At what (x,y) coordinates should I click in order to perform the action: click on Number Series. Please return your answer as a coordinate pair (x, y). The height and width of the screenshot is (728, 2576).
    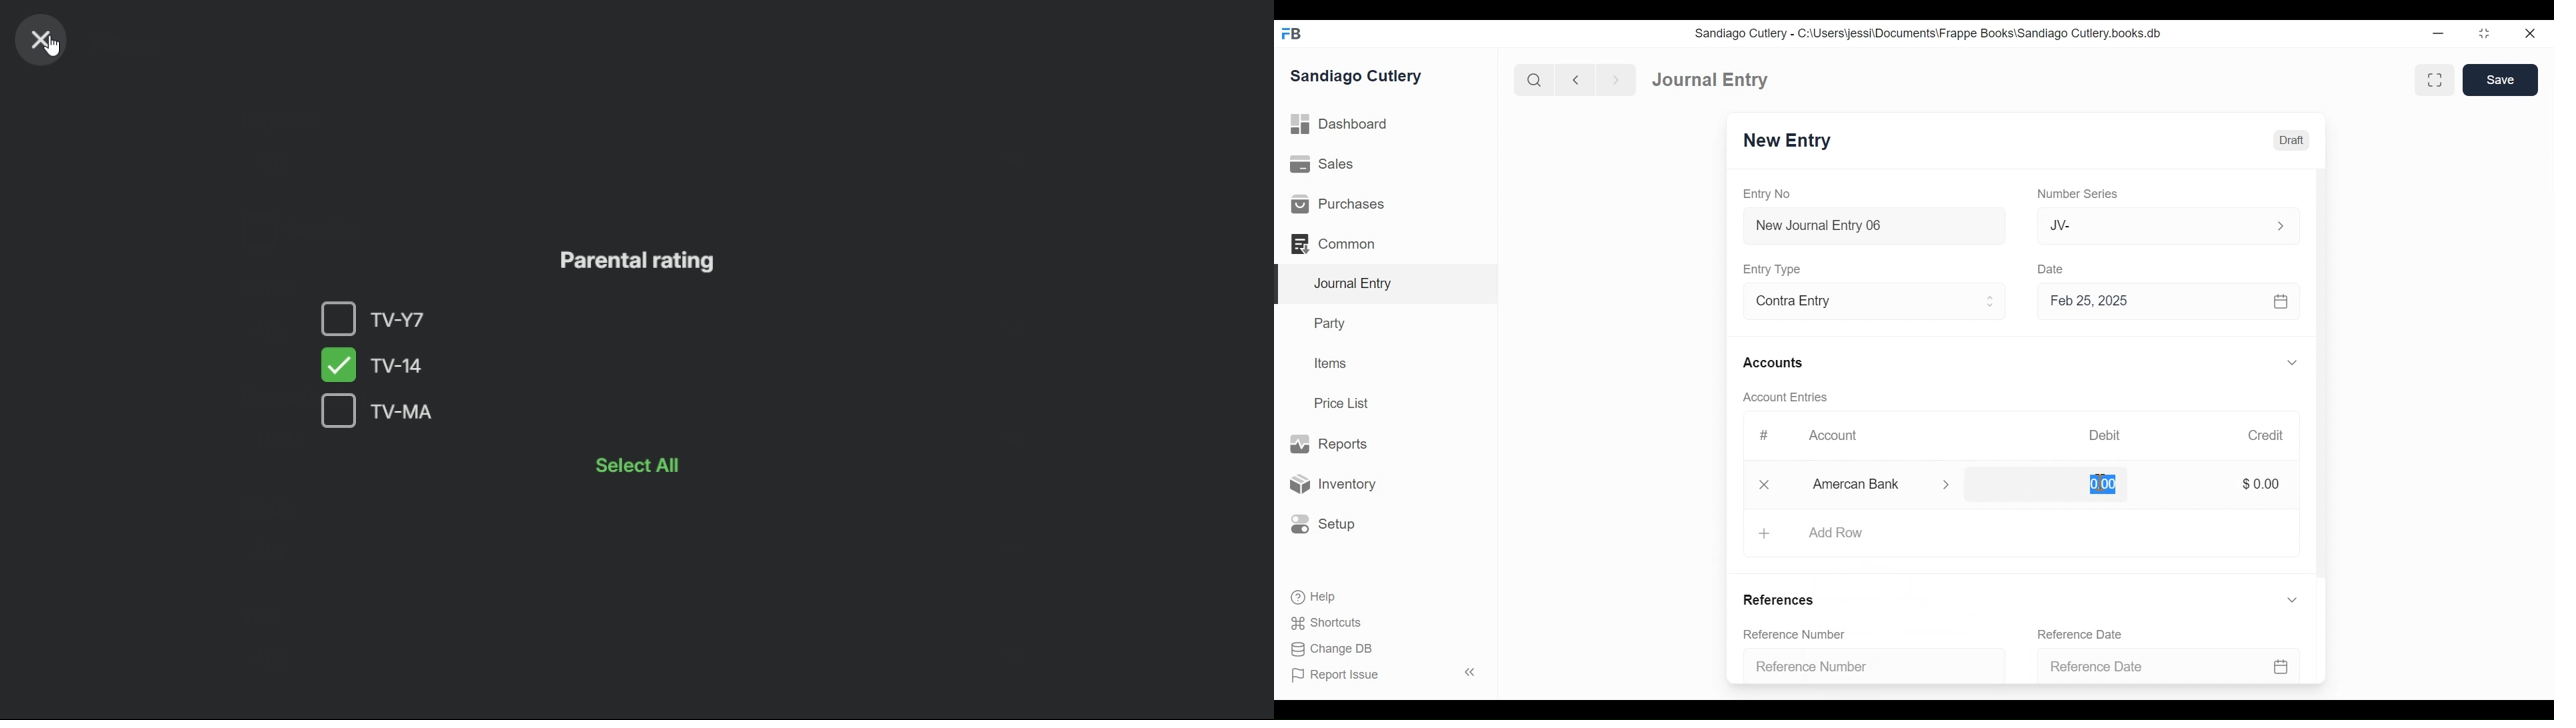
    Looking at the image, I should click on (2080, 194).